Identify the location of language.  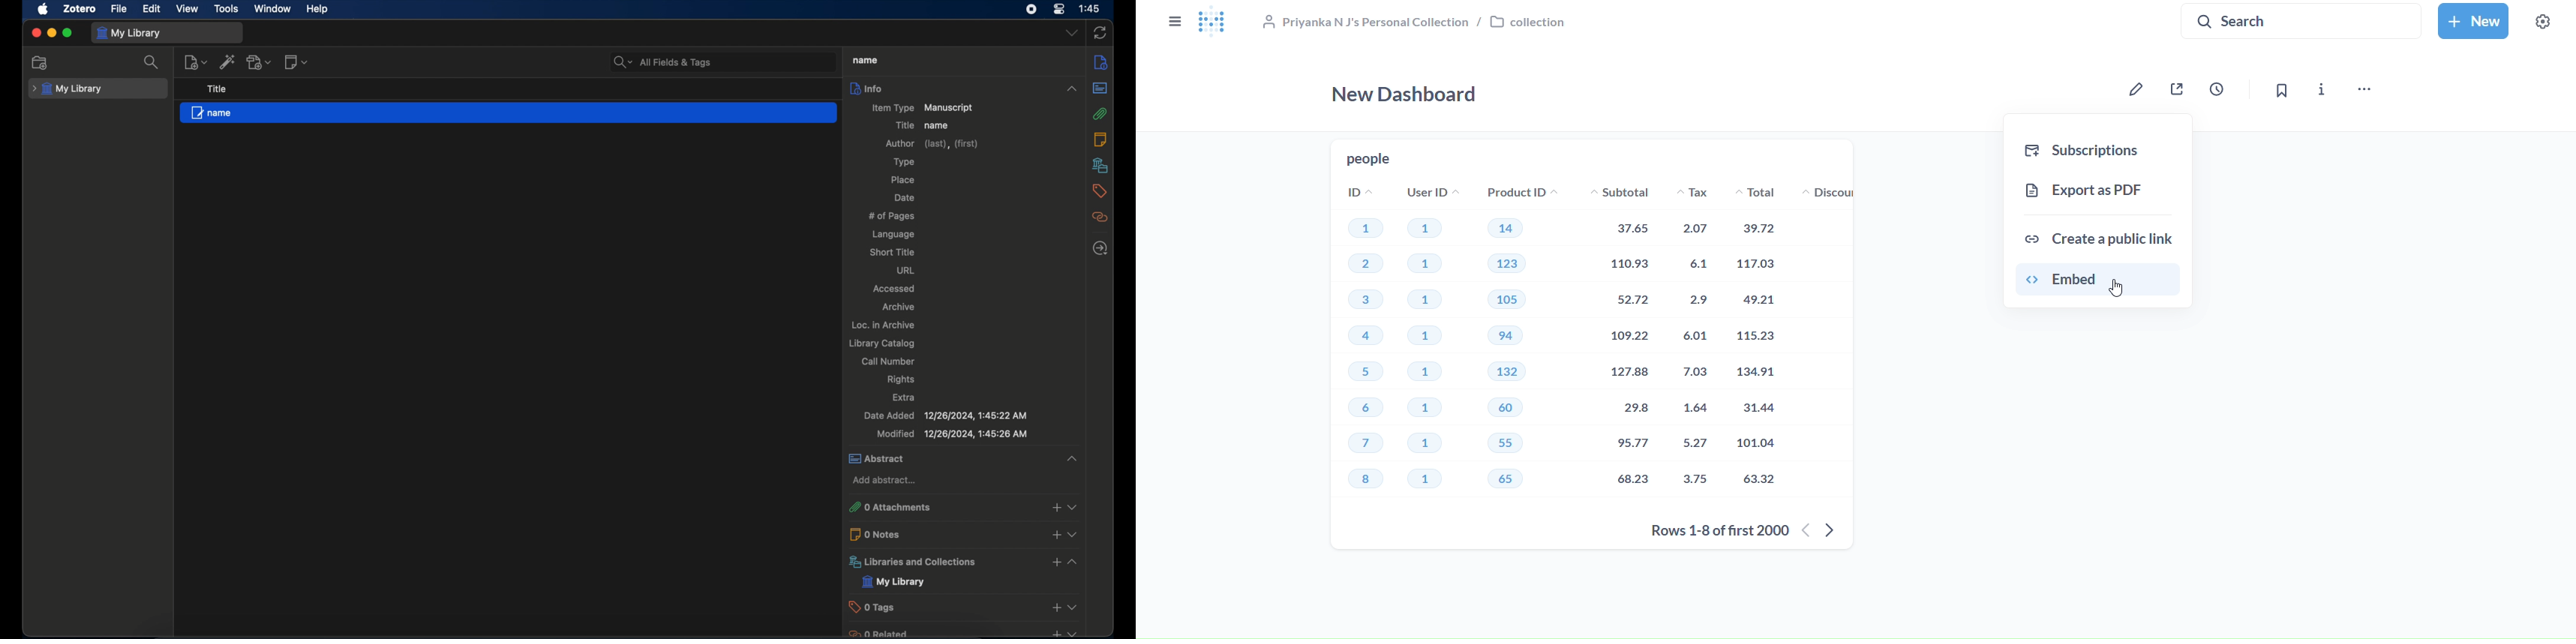
(894, 234).